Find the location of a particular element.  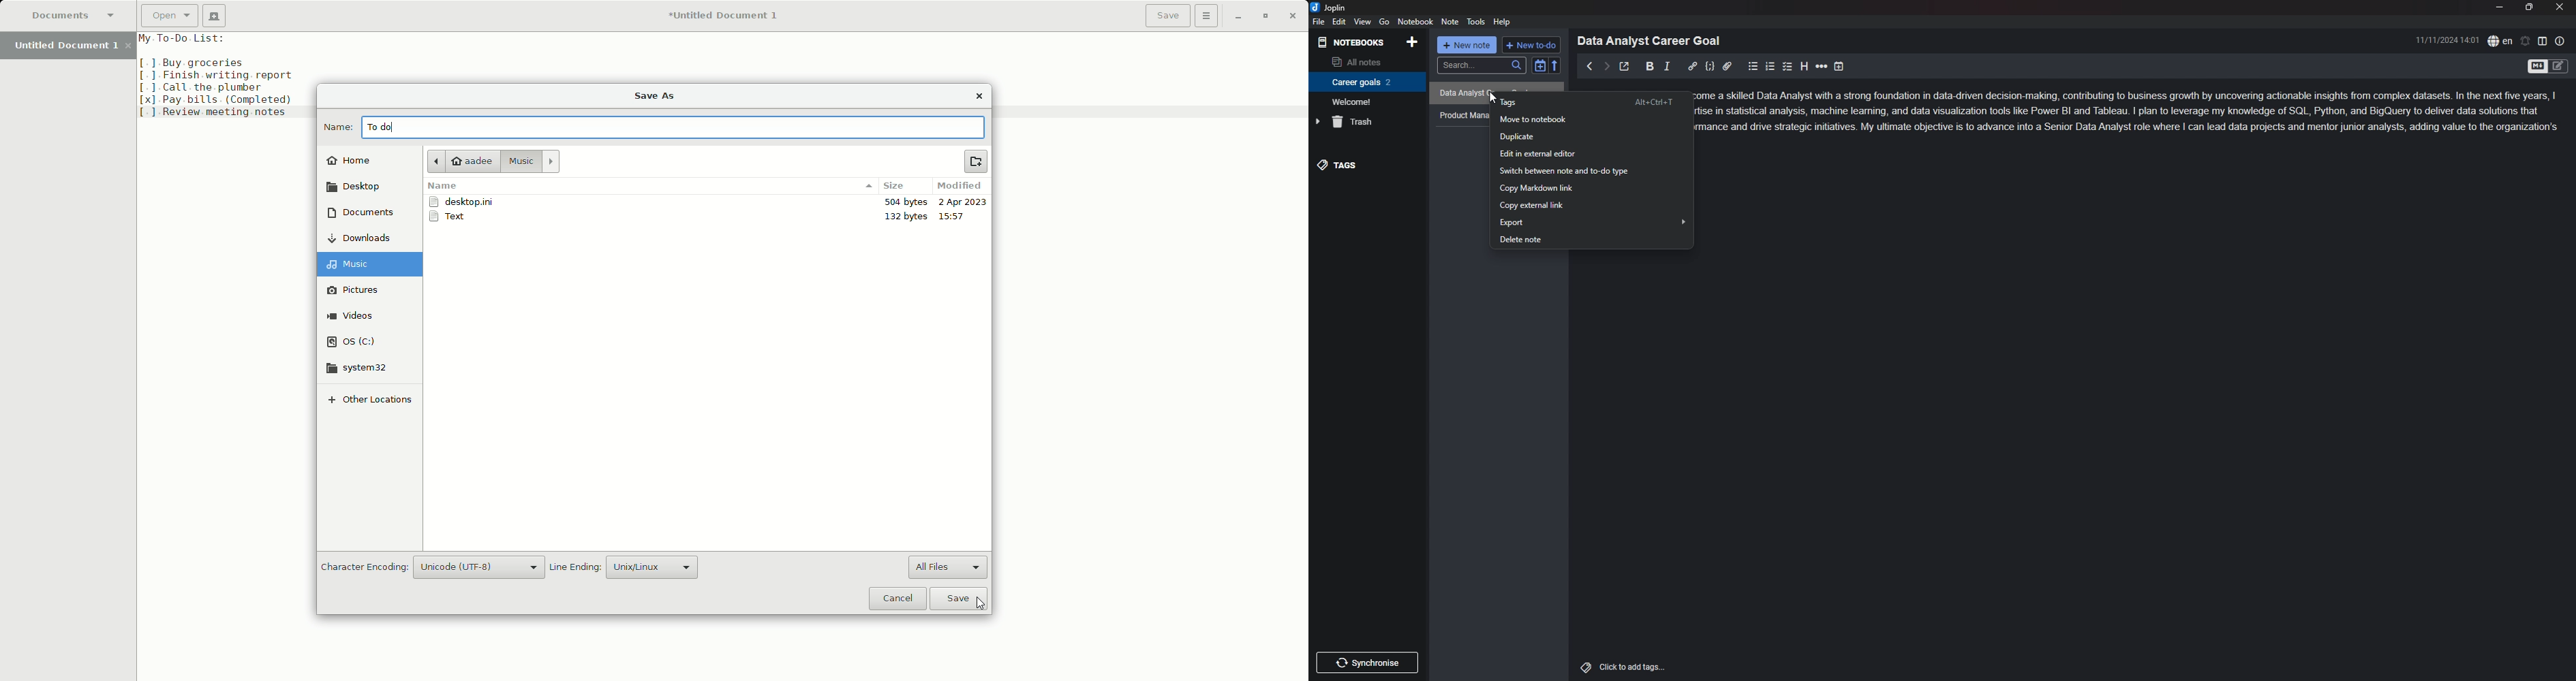

note is located at coordinates (1451, 21).